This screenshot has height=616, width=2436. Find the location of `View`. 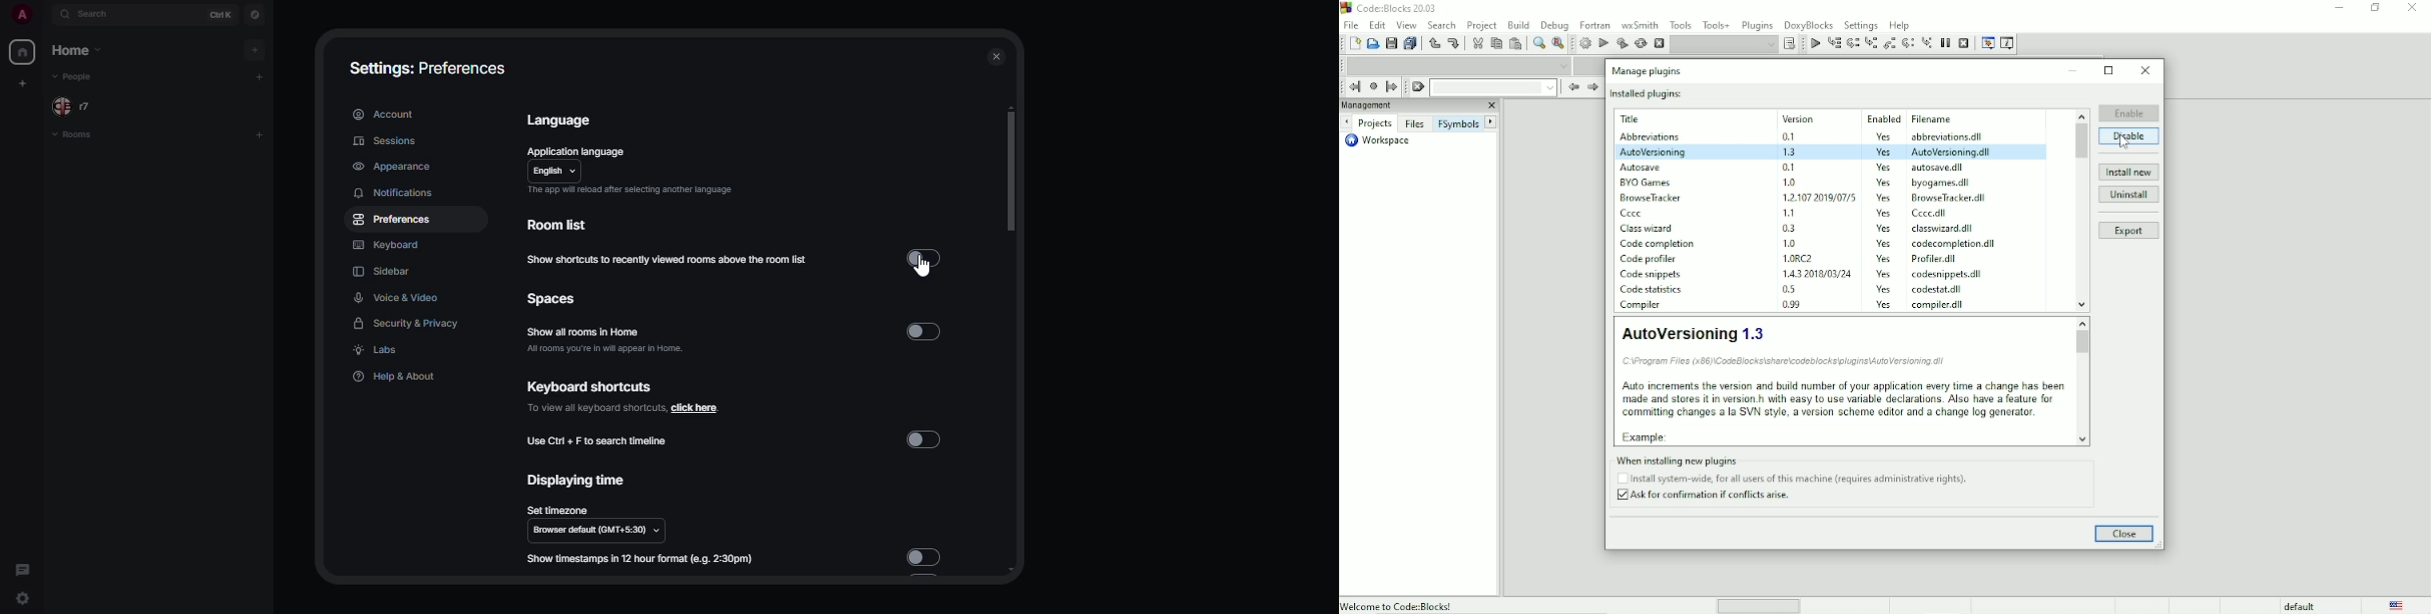

View is located at coordinates (1406, 25).